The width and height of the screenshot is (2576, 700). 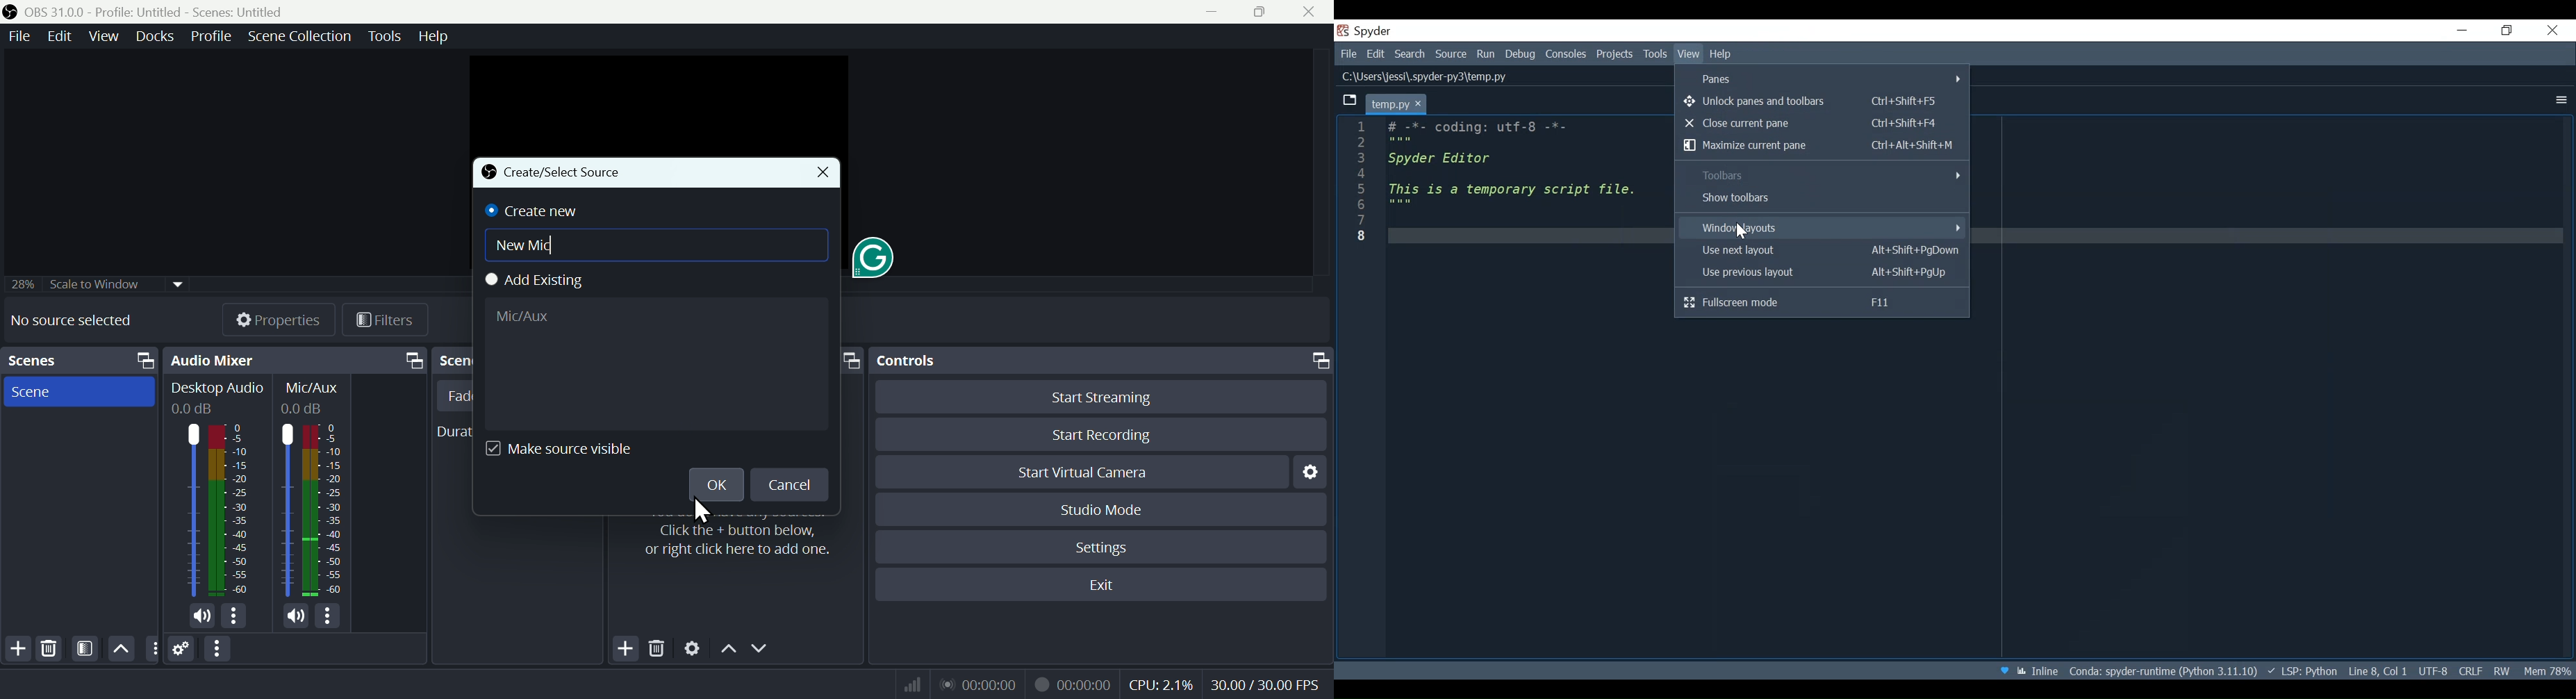 I want to click on Studio mode, so click(x=1103, y=509).